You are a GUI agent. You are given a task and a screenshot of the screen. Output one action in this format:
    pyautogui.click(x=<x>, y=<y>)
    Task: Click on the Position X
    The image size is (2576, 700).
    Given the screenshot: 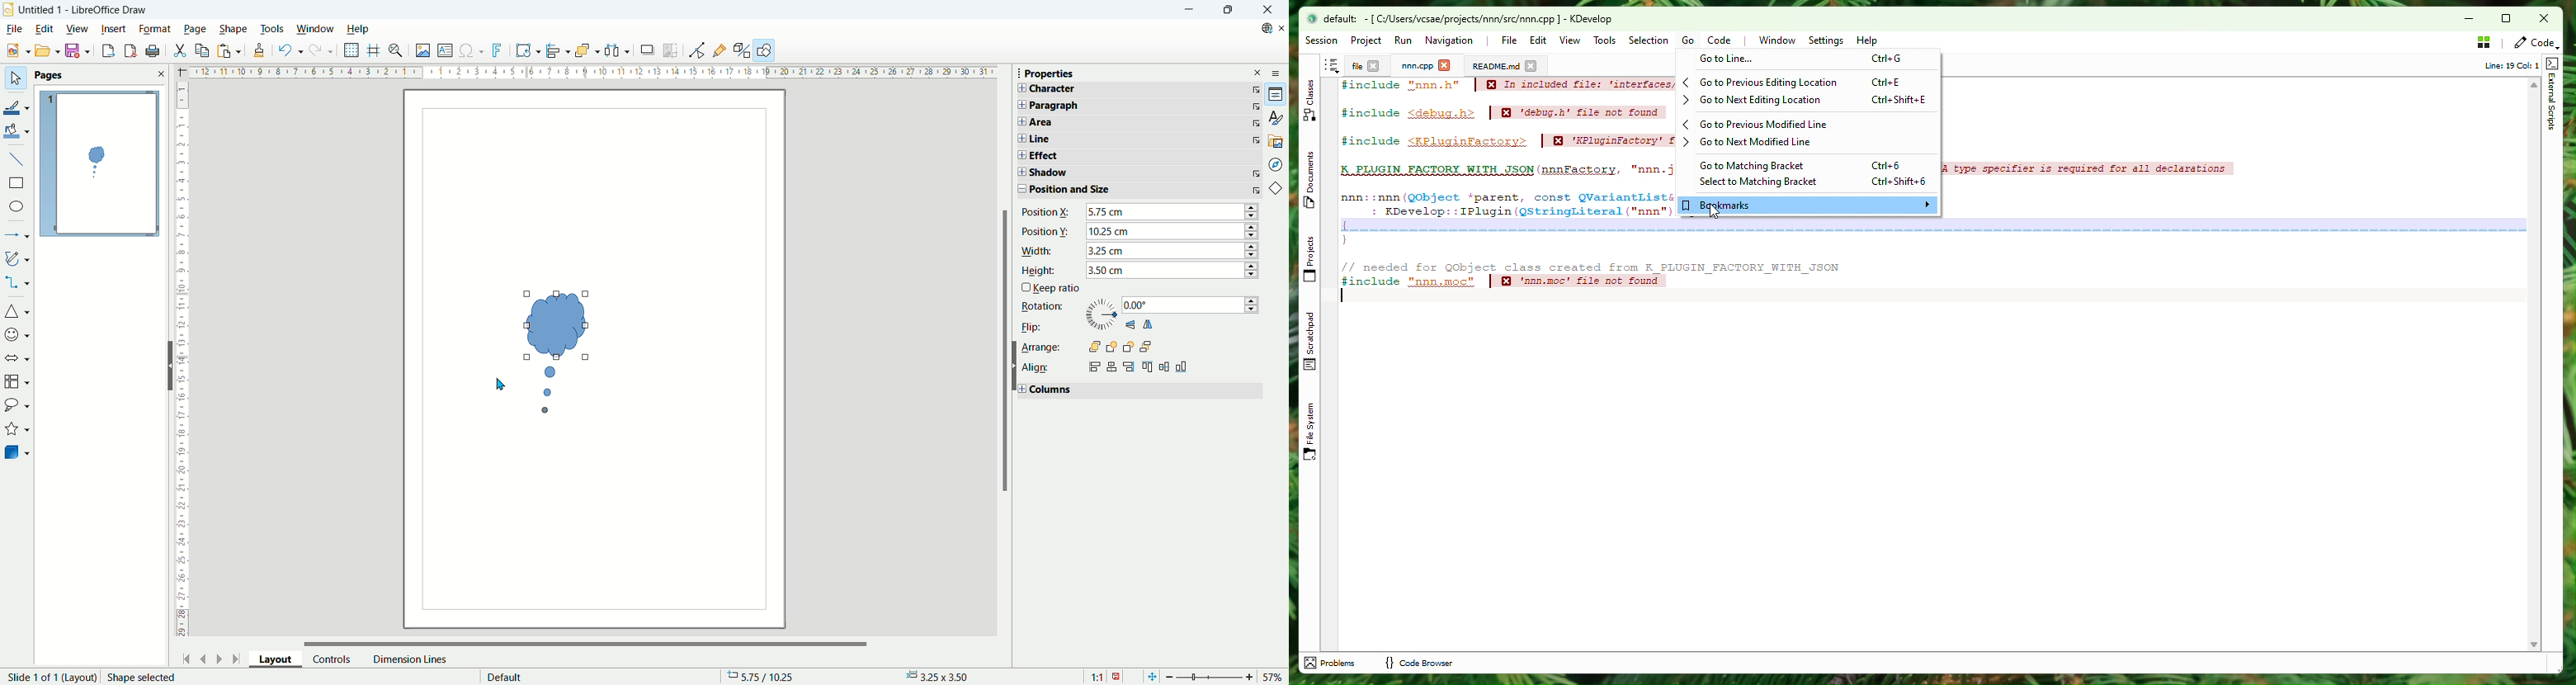 What is the action you would take?
    pyautogui.click(x=1046, y=212)
    